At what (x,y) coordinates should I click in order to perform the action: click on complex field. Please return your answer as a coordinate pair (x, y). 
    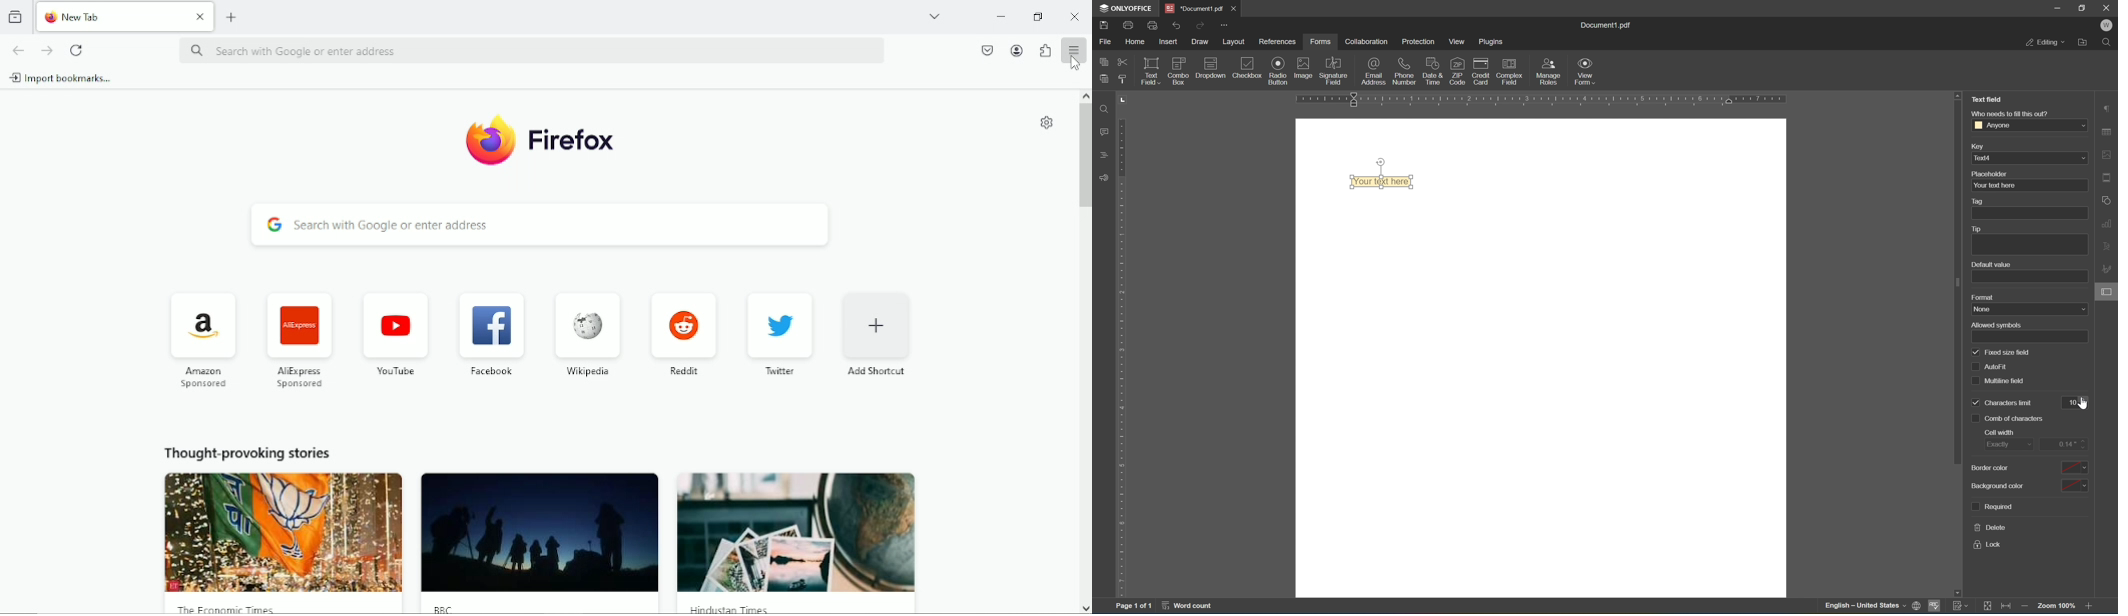
    Looking at the image, I should click on (1509, 75).